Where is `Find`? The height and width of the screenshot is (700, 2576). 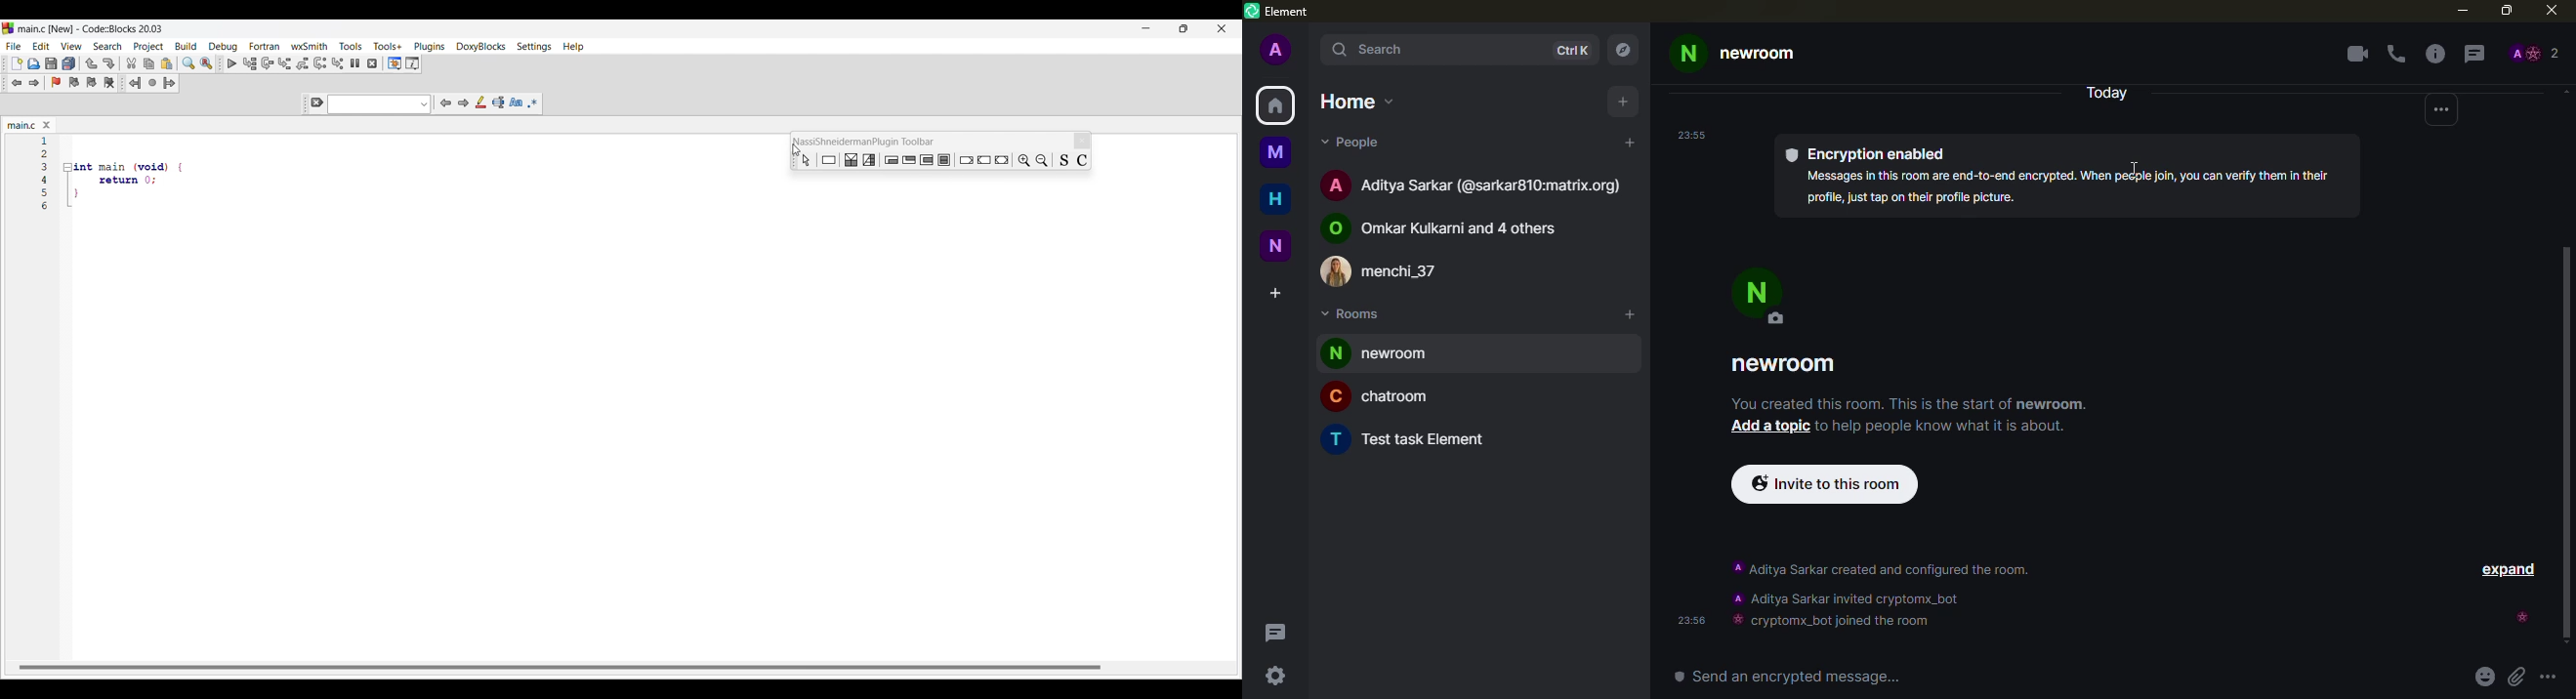
Find is located at coordinates (188, 63).